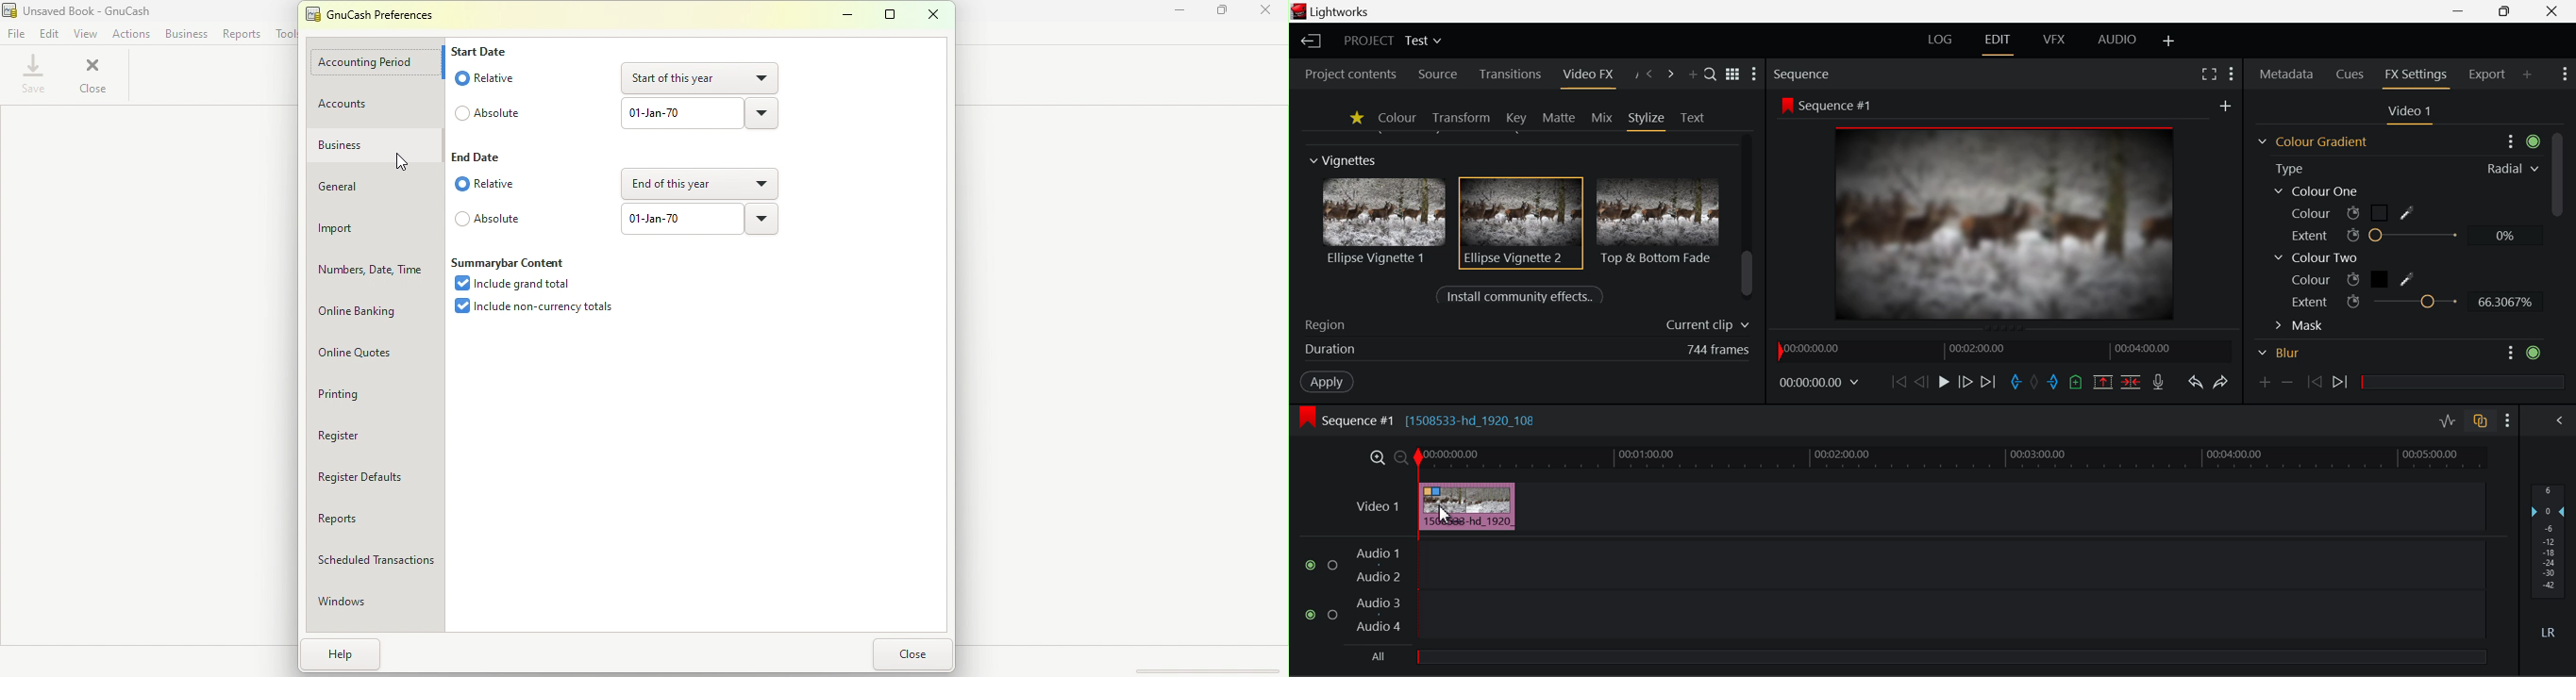 The height and width of the screenshot is (700, 2576). What do you see at coordinates (31, 75) in the screenshot?
I see `Save` at bounding box center [31, 75].